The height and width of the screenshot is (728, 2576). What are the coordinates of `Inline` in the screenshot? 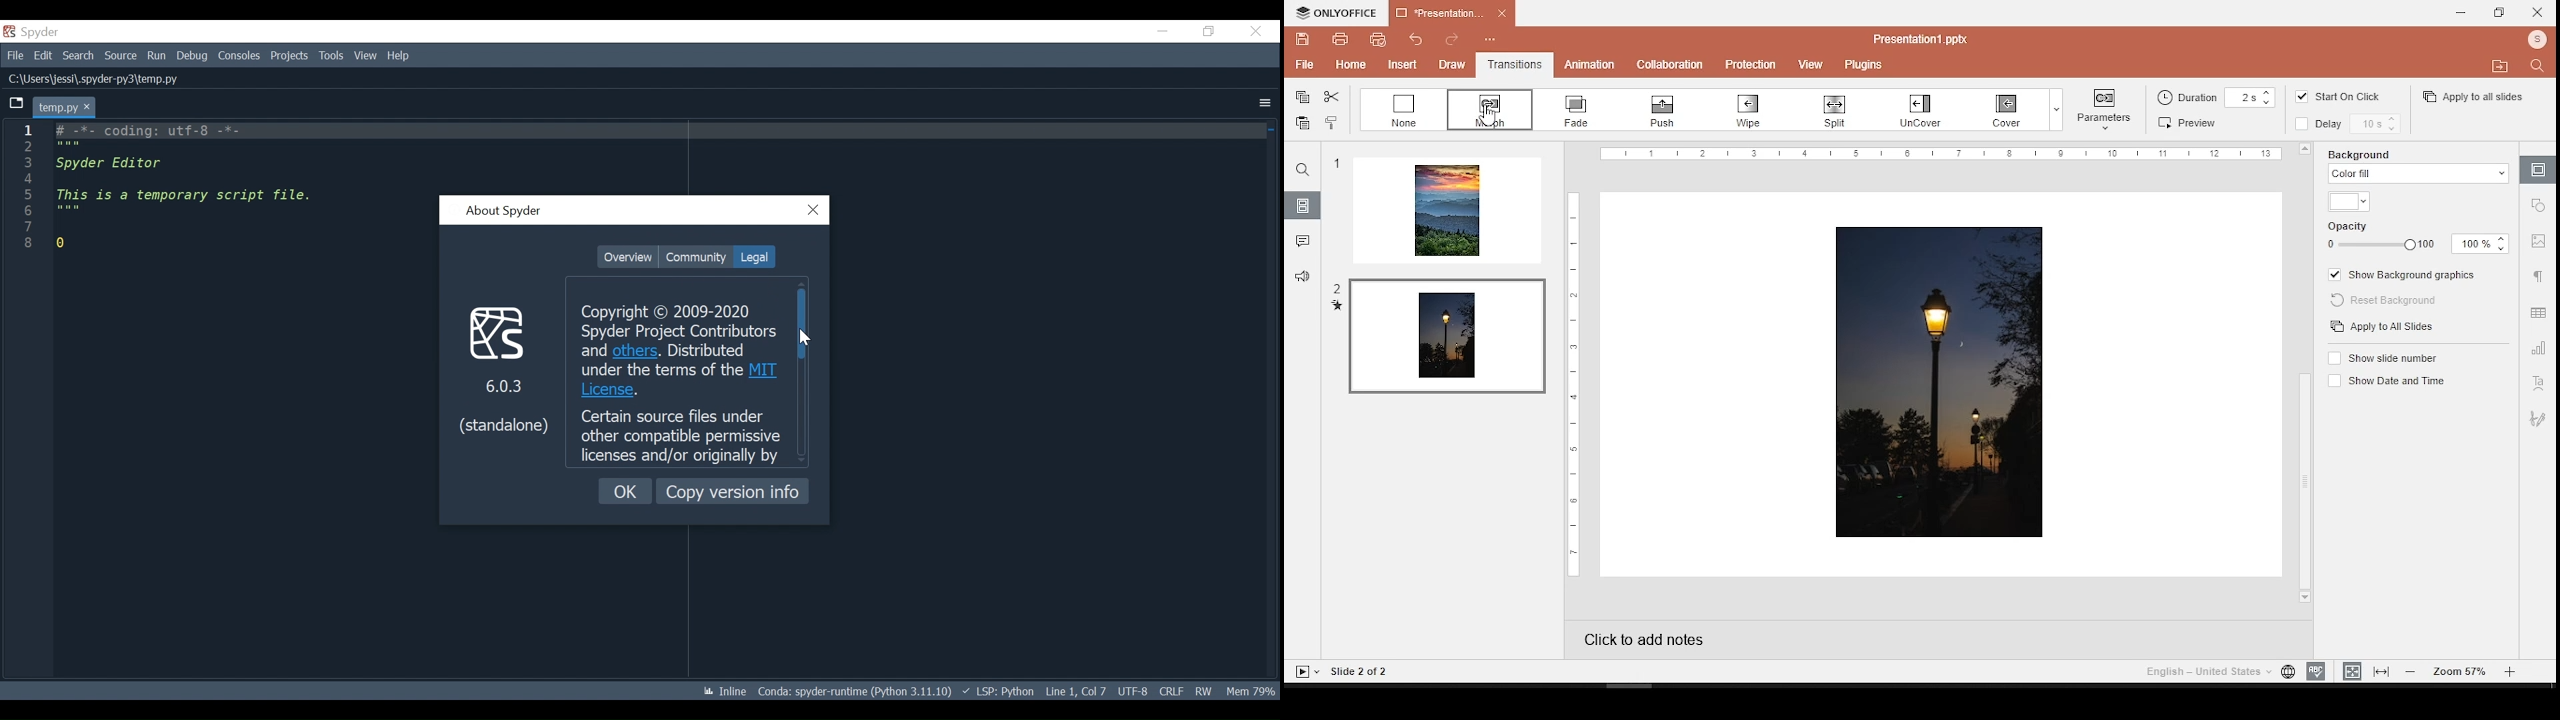 It's located at (719, 692).